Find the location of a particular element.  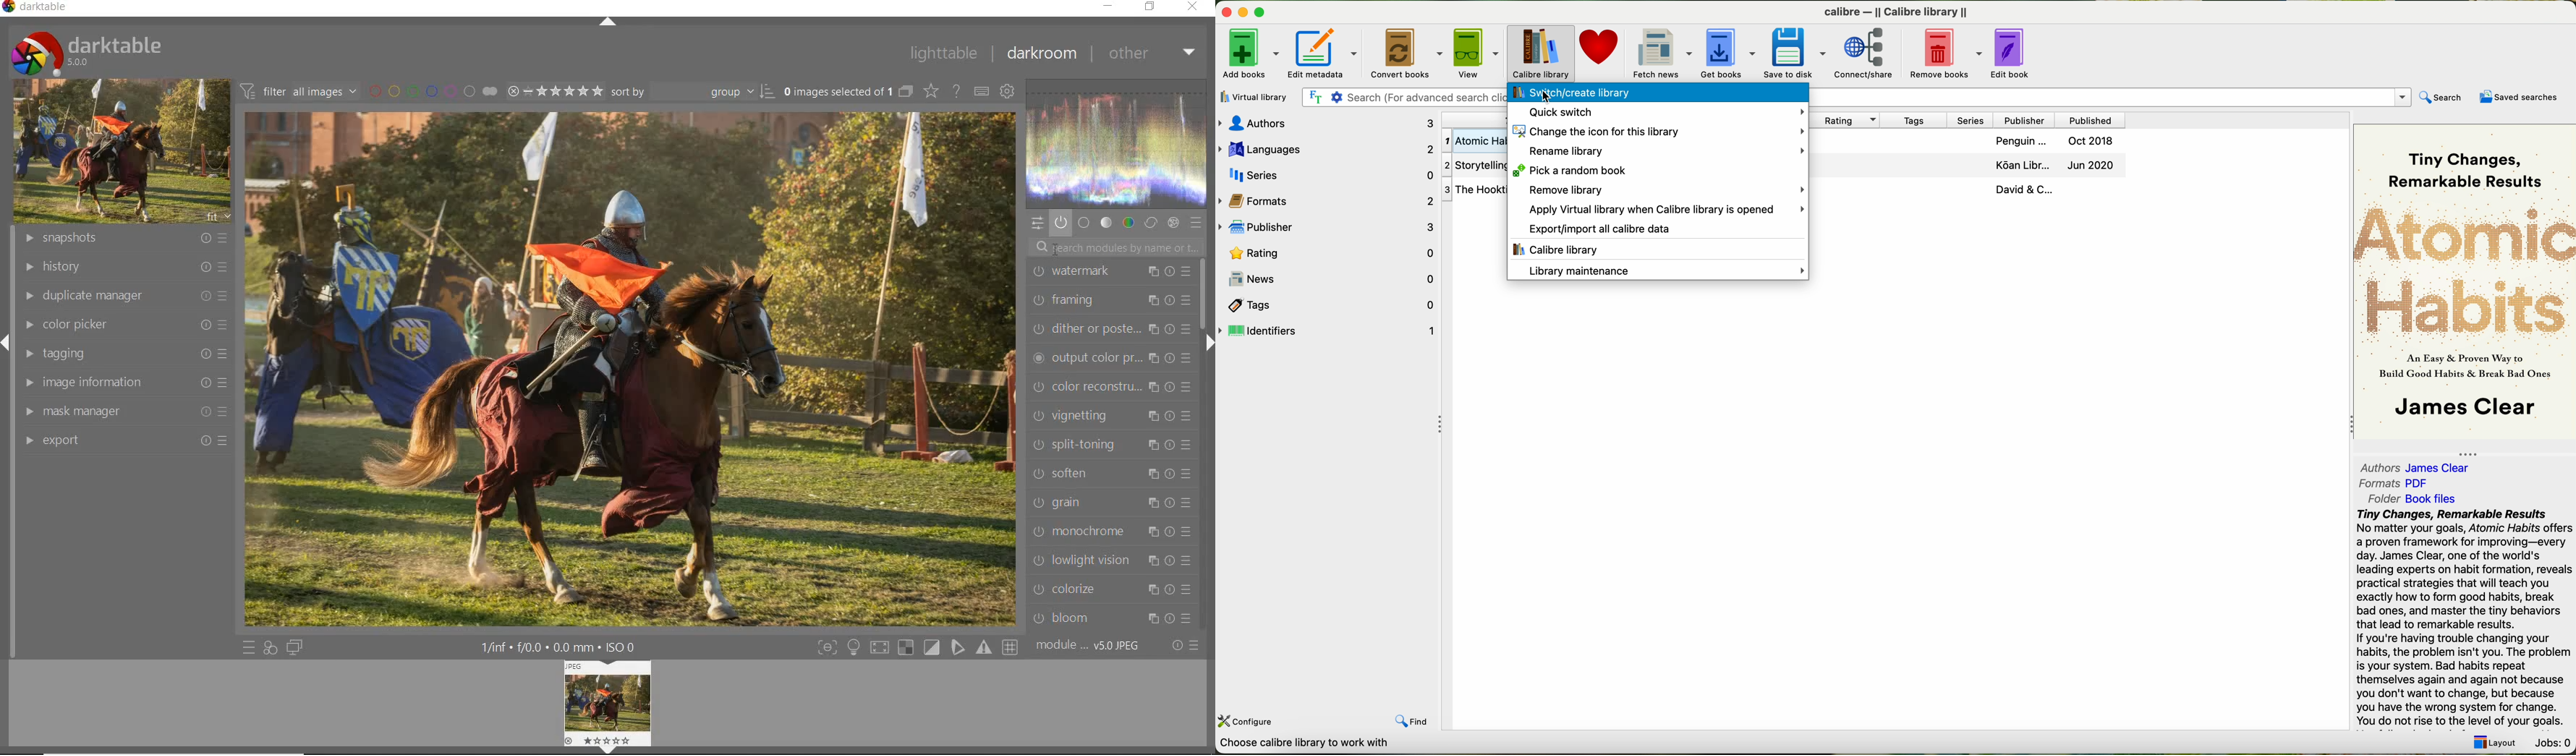

Jobs: 0 is located at coordinates (2552, 740).